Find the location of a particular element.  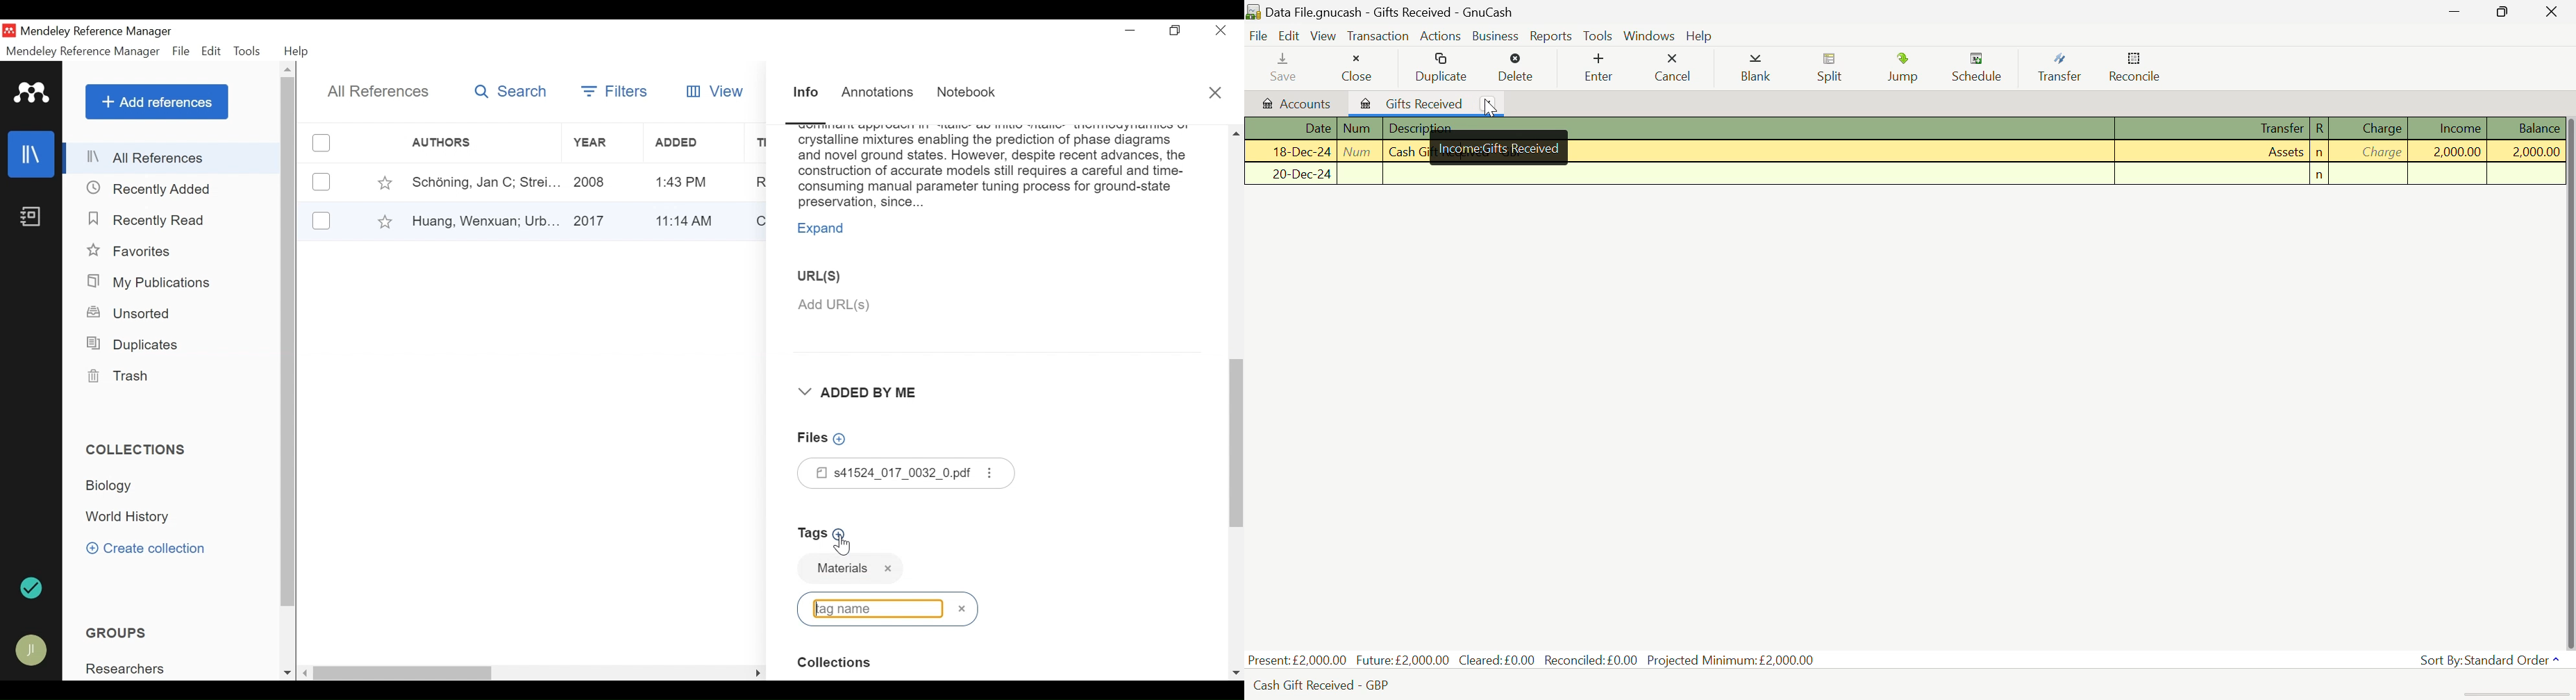

Cursor is located at coordinates (841, 544).